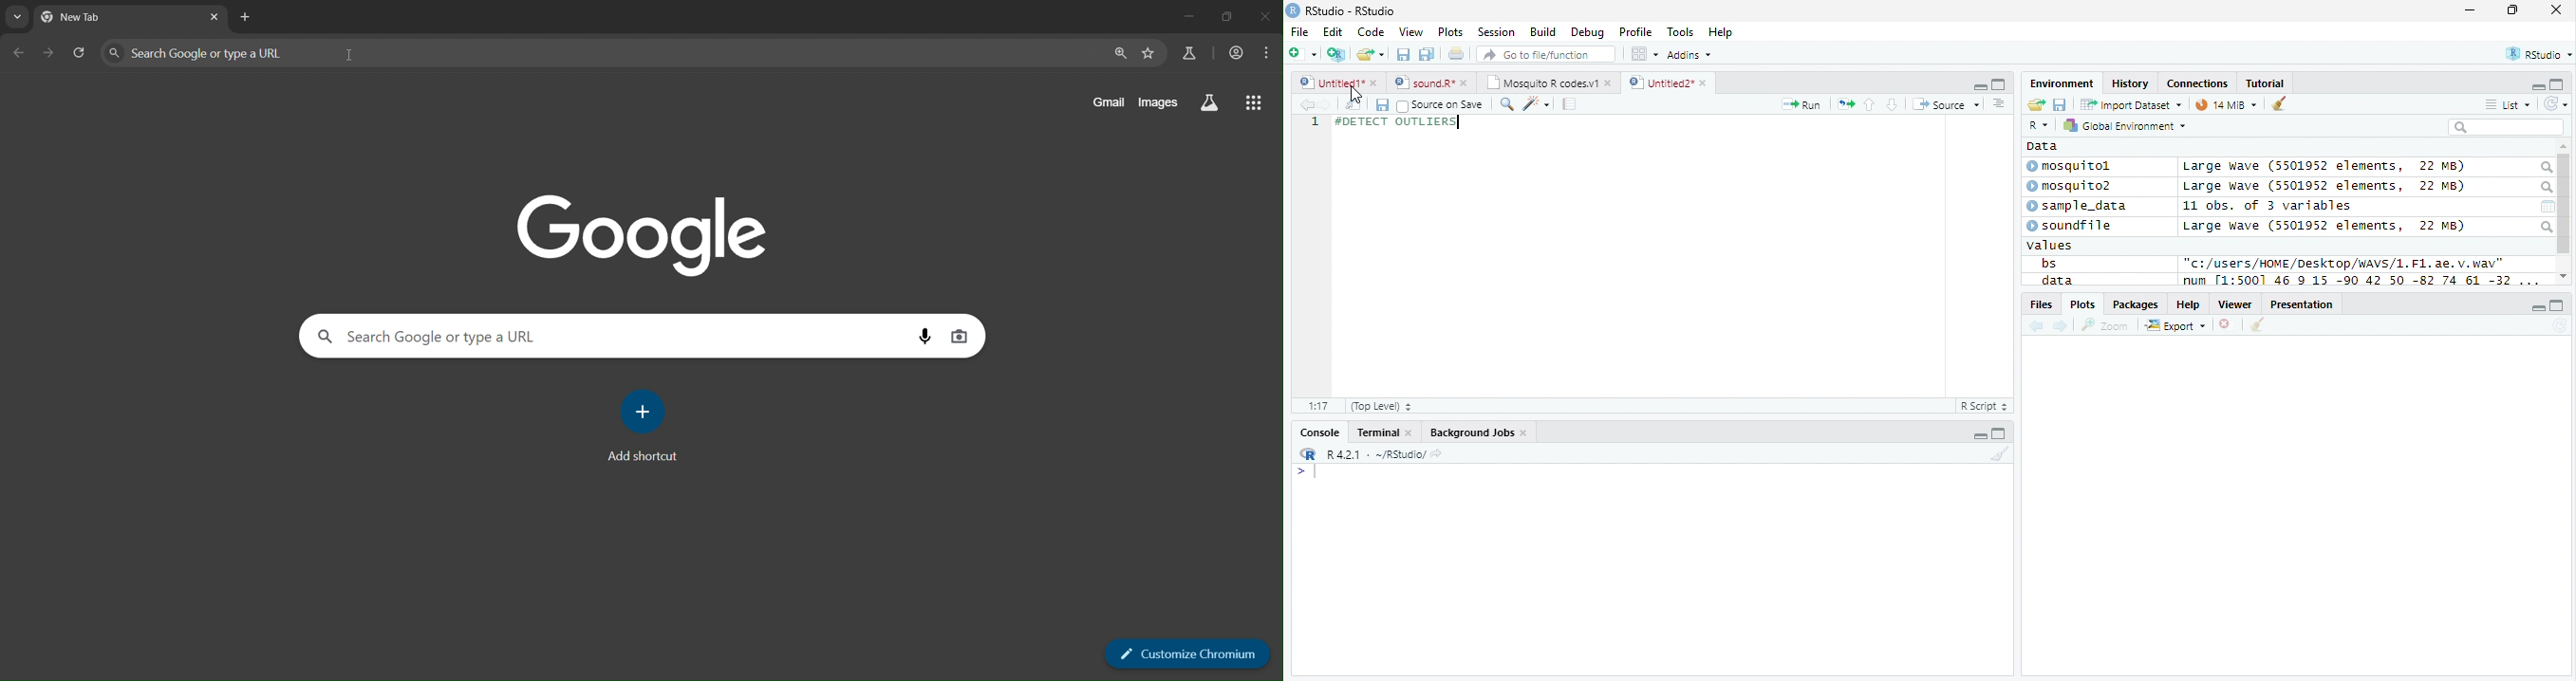 This screenshot has height=700, width=2576. What do you see at coordinates (2050, 246) in the screenshot?
I see `values` at bounding box center [2050, 246].